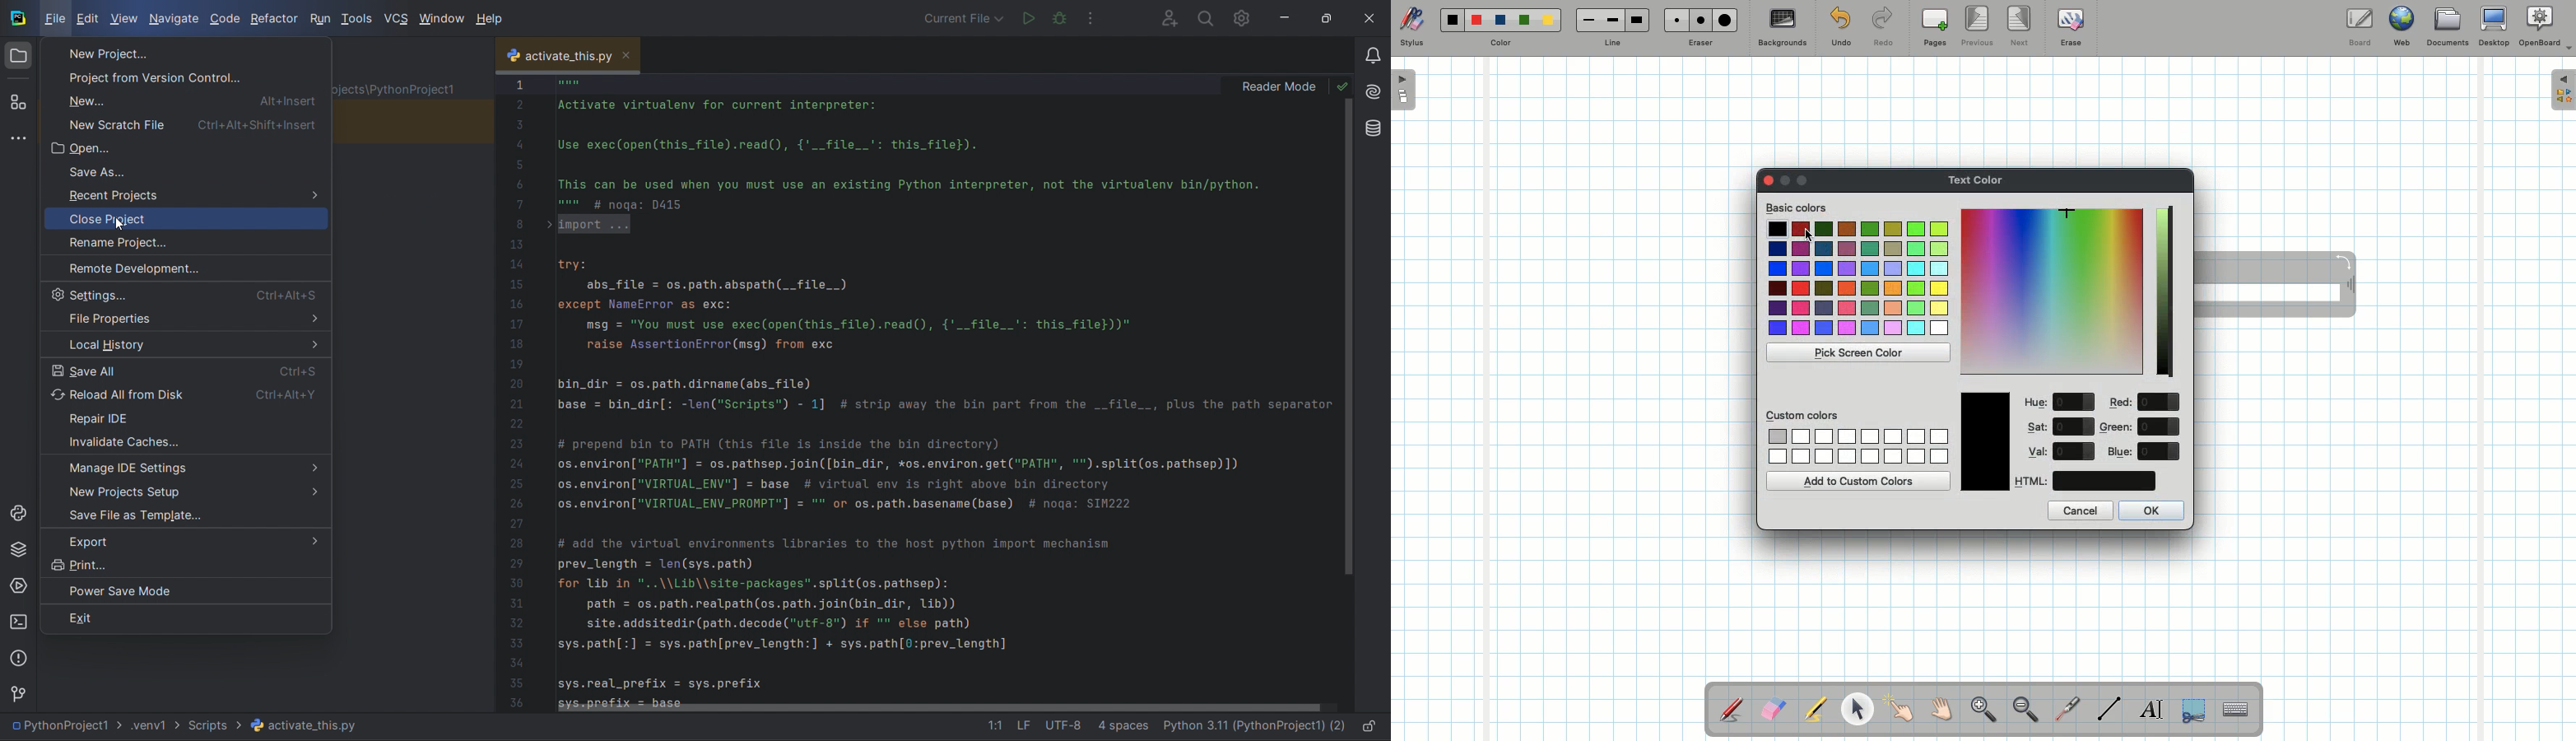 Image resolution: width=2576 pixels, height=756 pixels. Describe the element at coordinates (316, 18) in the screenshot. I see `run` at that location.